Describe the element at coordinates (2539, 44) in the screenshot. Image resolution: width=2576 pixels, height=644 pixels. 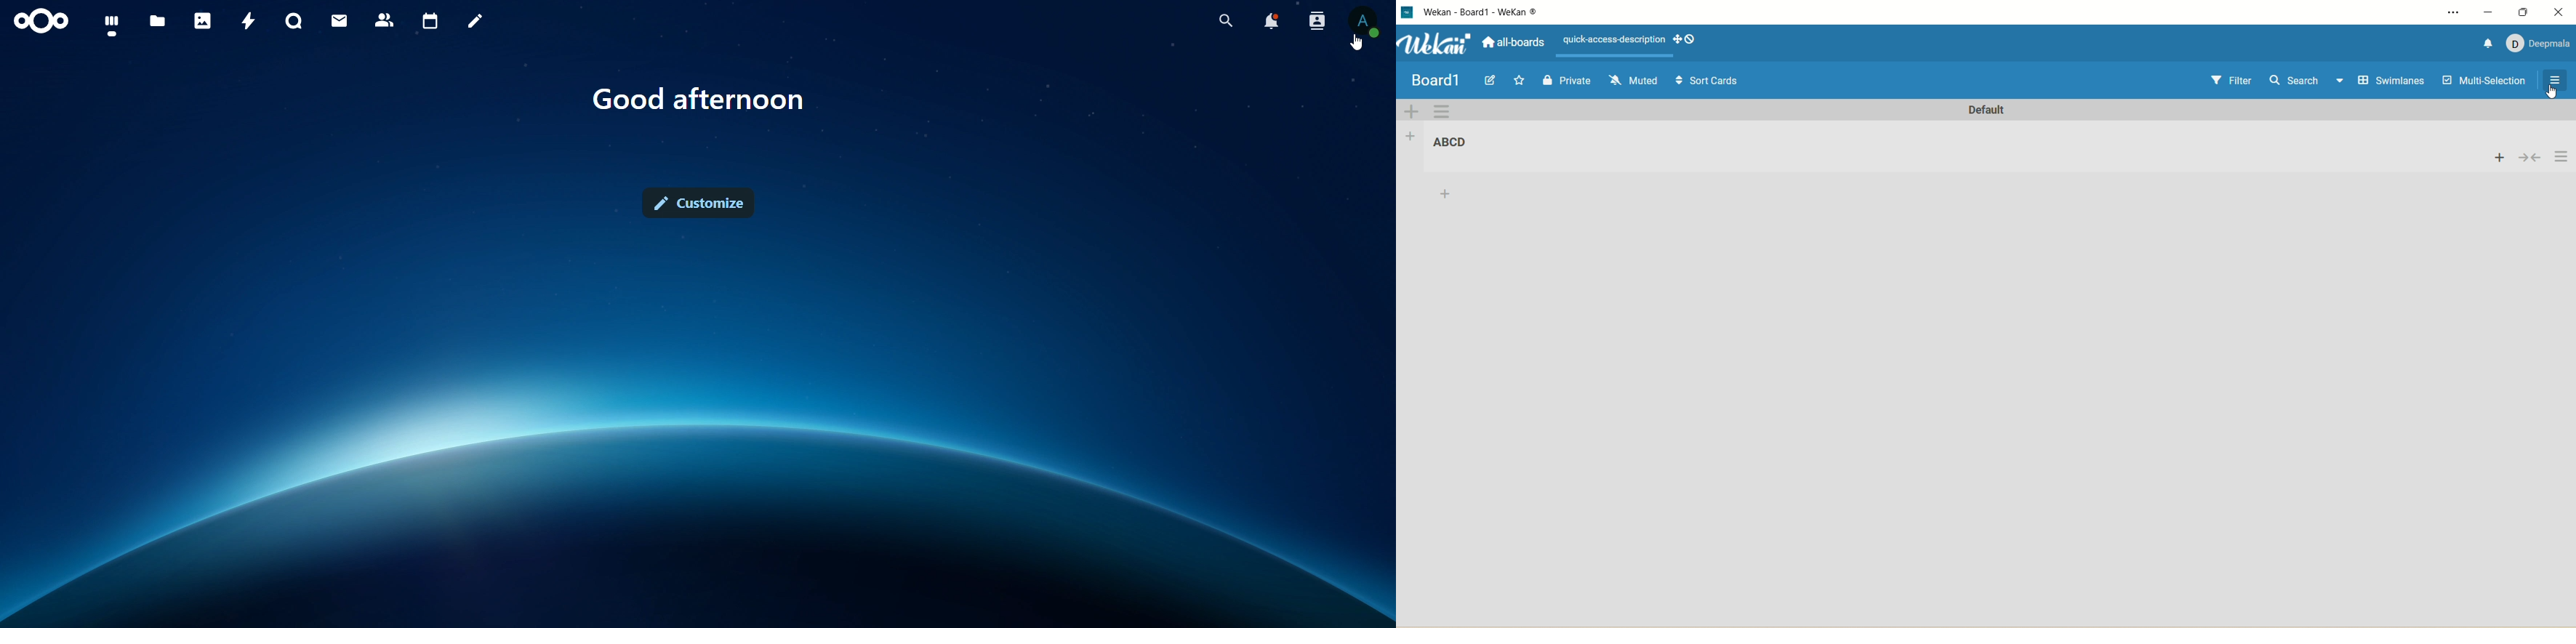
I see `account` at that location.